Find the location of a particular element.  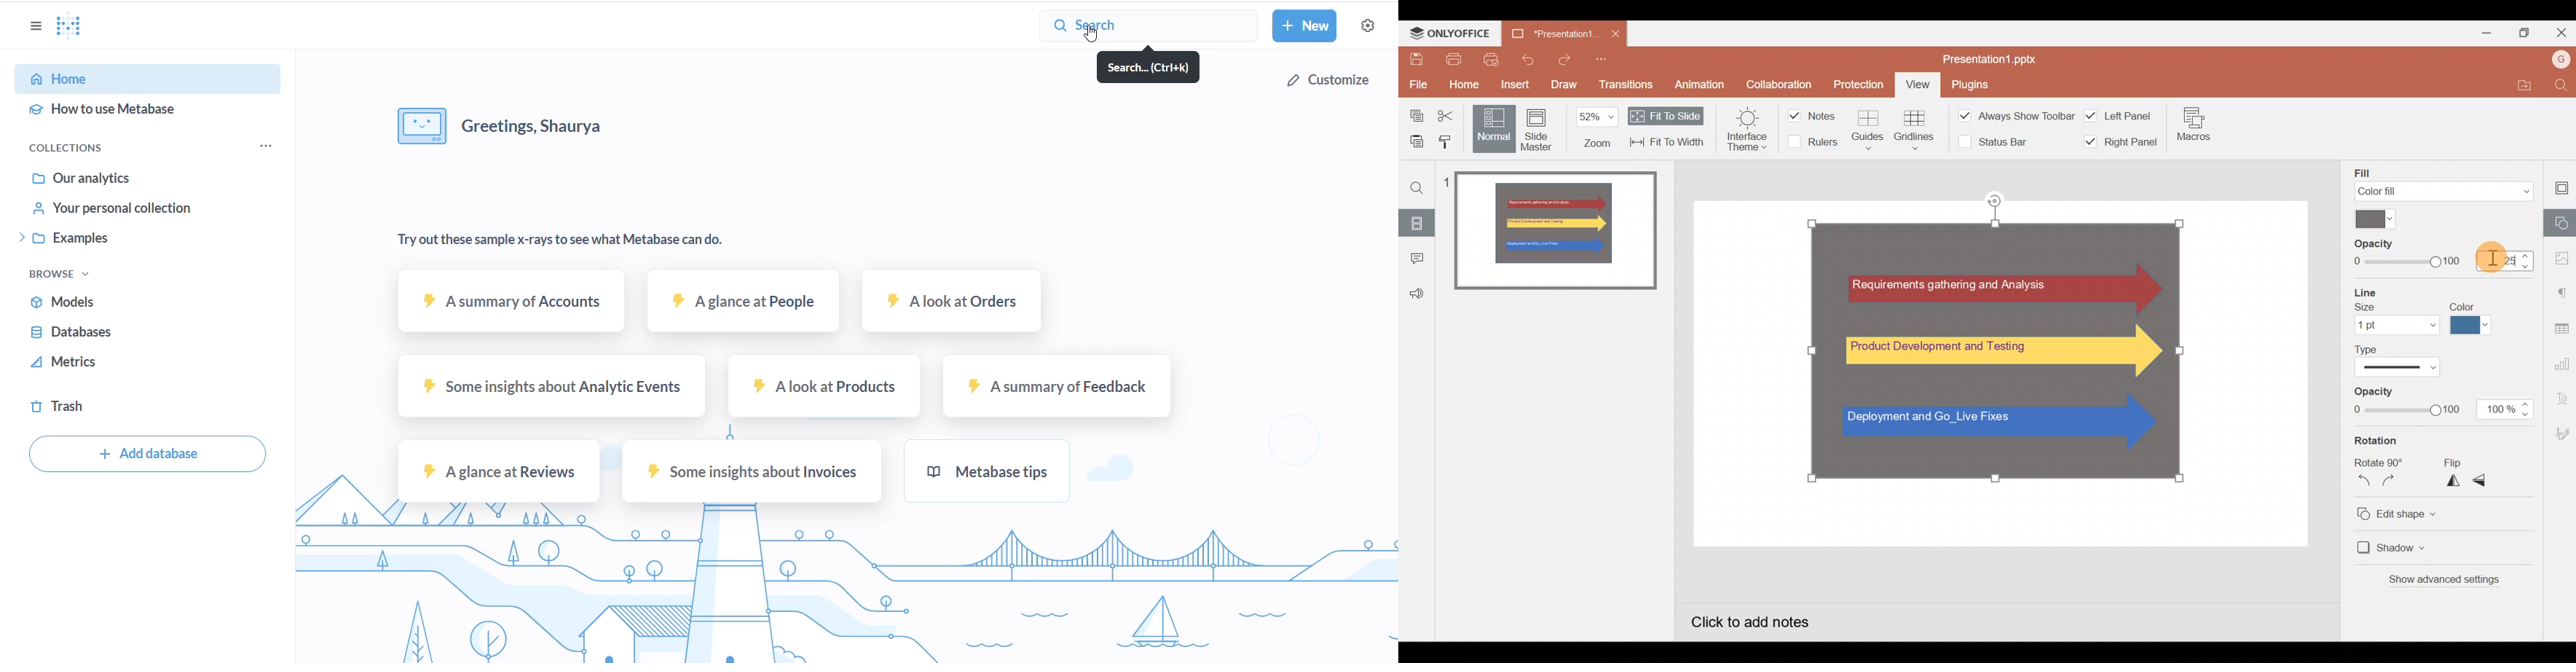

Guides is located at coordinates (1870, 127).